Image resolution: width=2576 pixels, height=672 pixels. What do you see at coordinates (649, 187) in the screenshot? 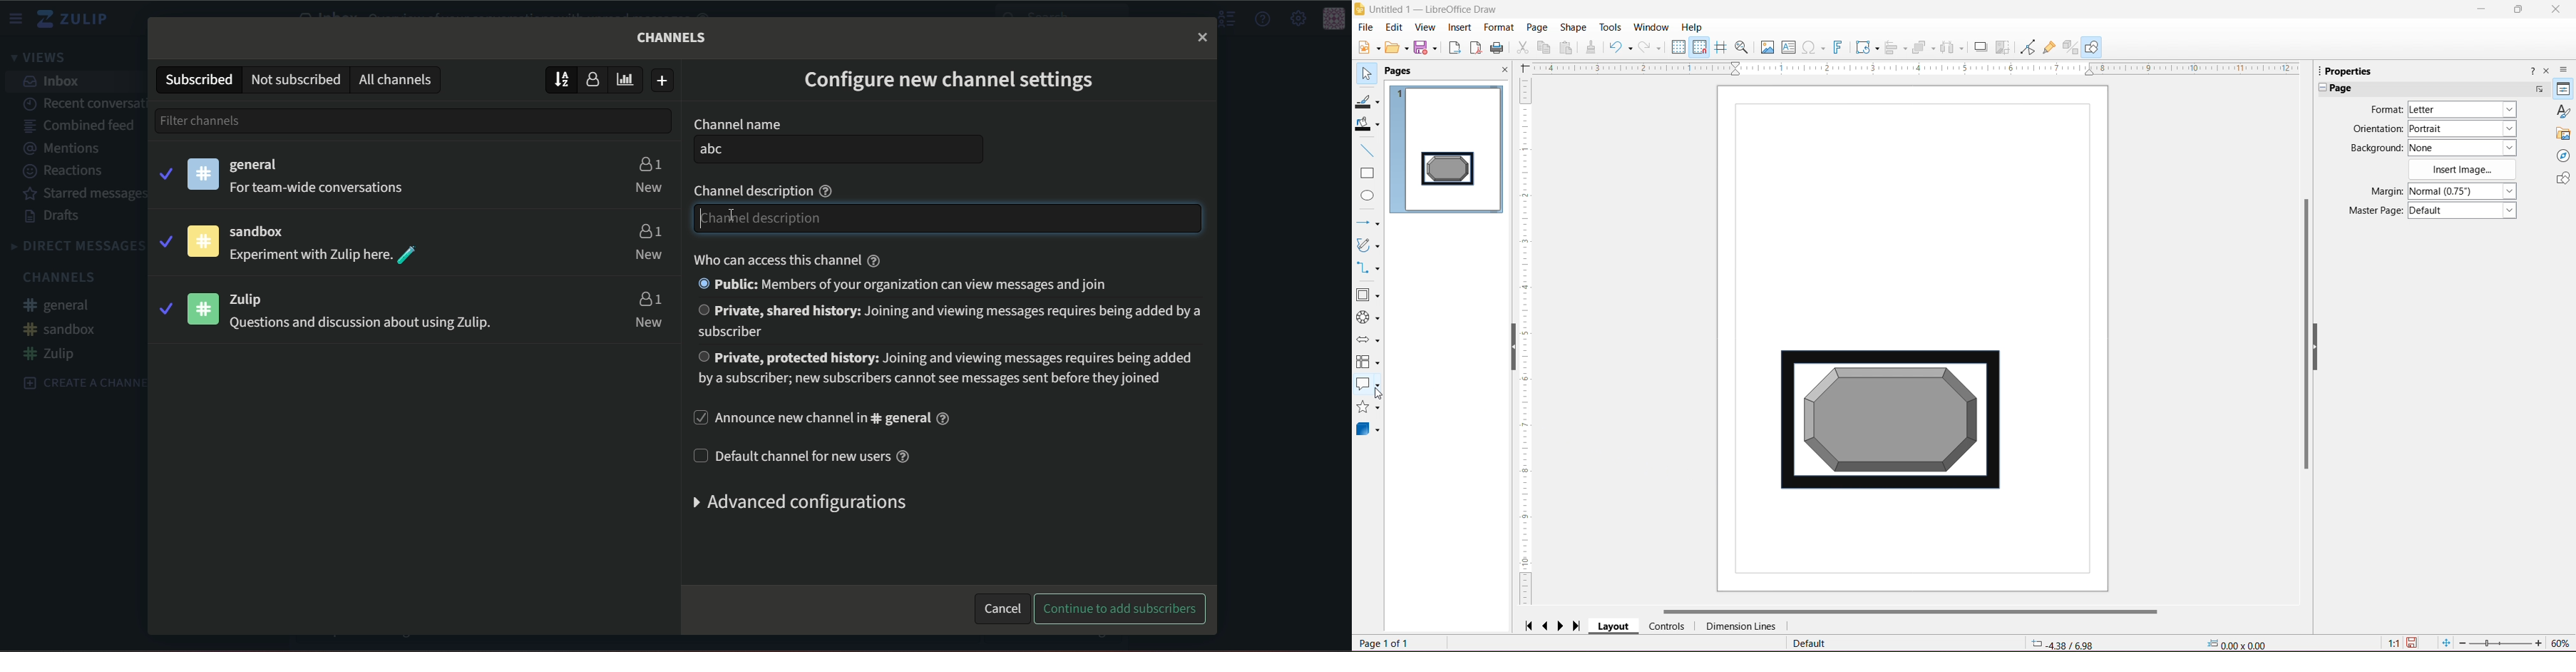
I see `new` at bounding box center [649, 187].